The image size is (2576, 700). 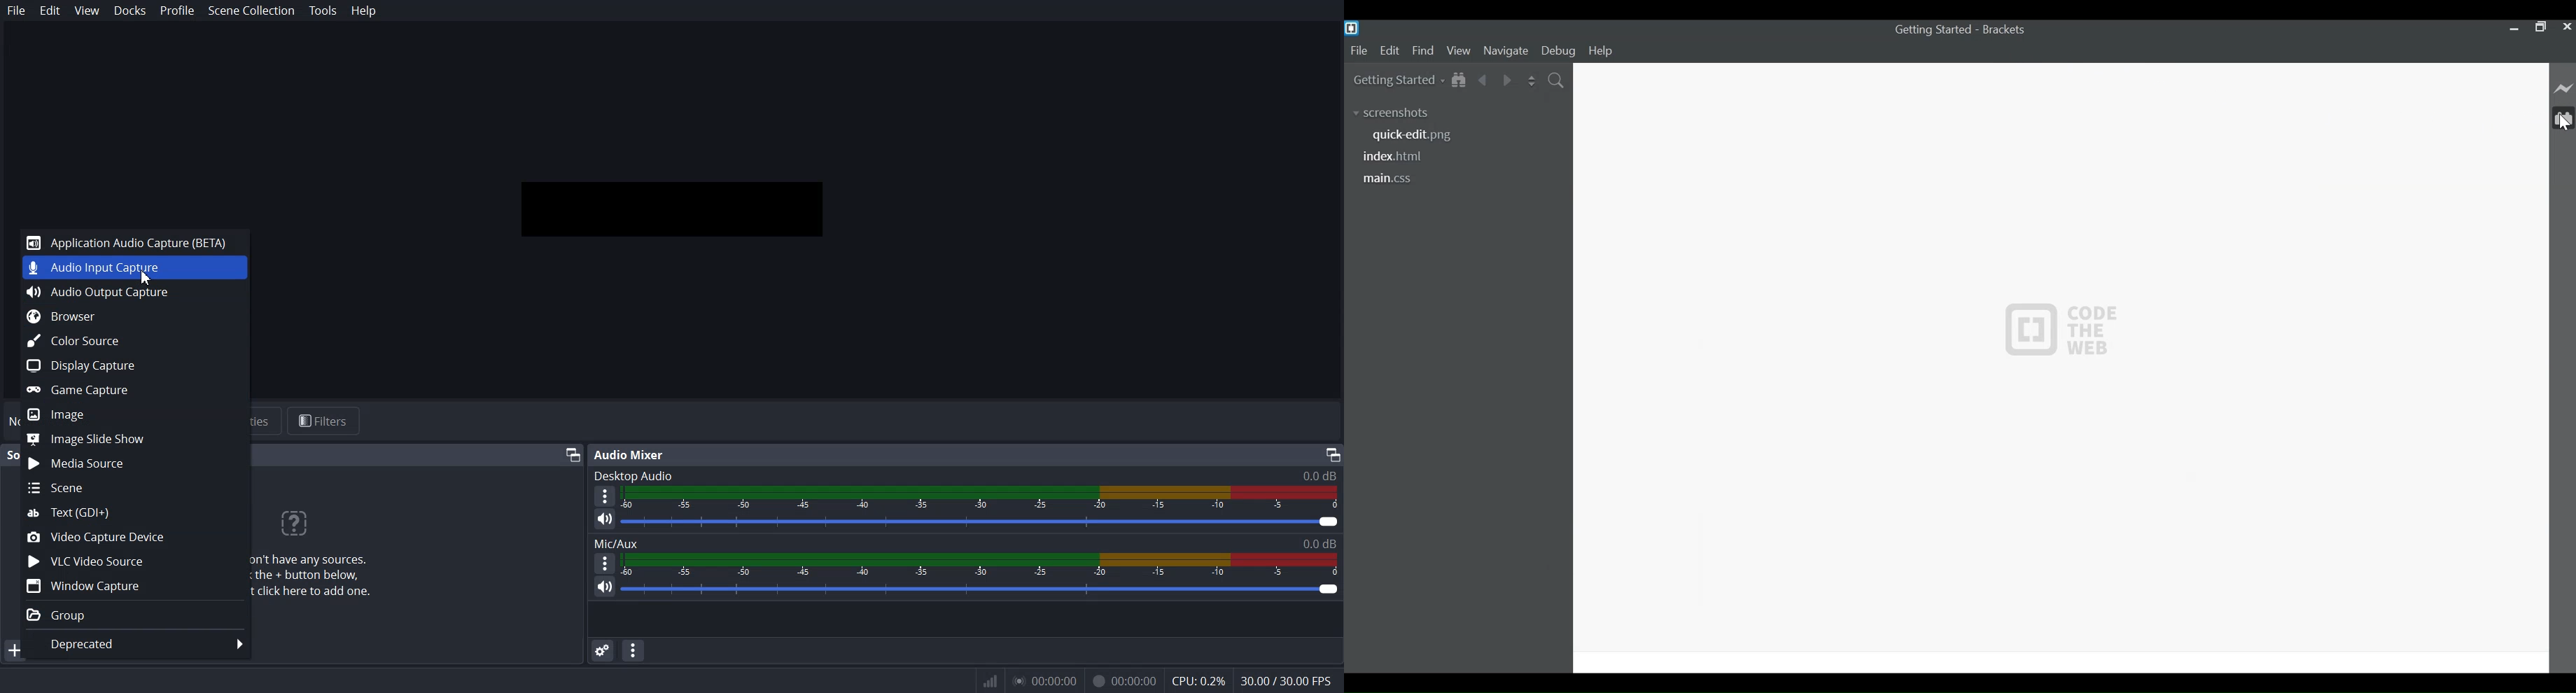 What do you see at coordinates (2563, 124) in the screenshot?
I see `Cursor` at bounding box center [2563, 124].